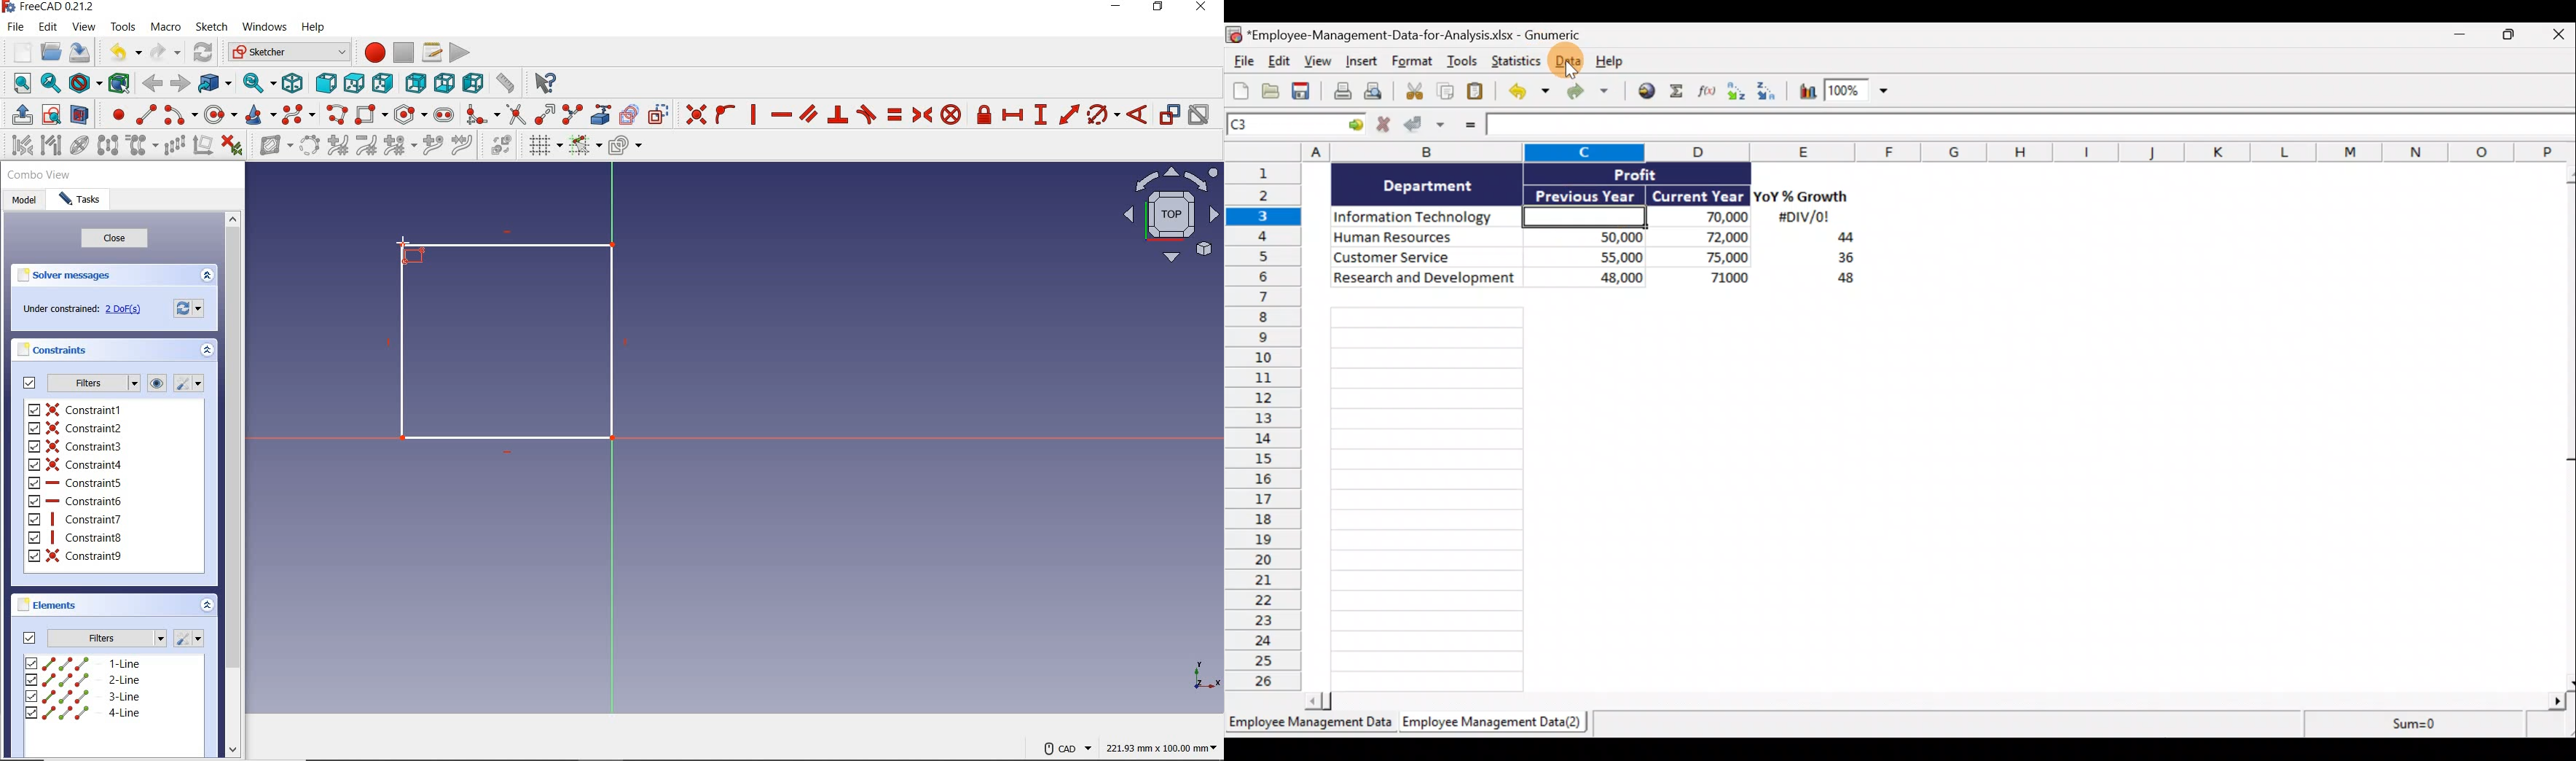 The image size is (2576, 784). I want to click on Sum into the current cell, so click(1678, 92).